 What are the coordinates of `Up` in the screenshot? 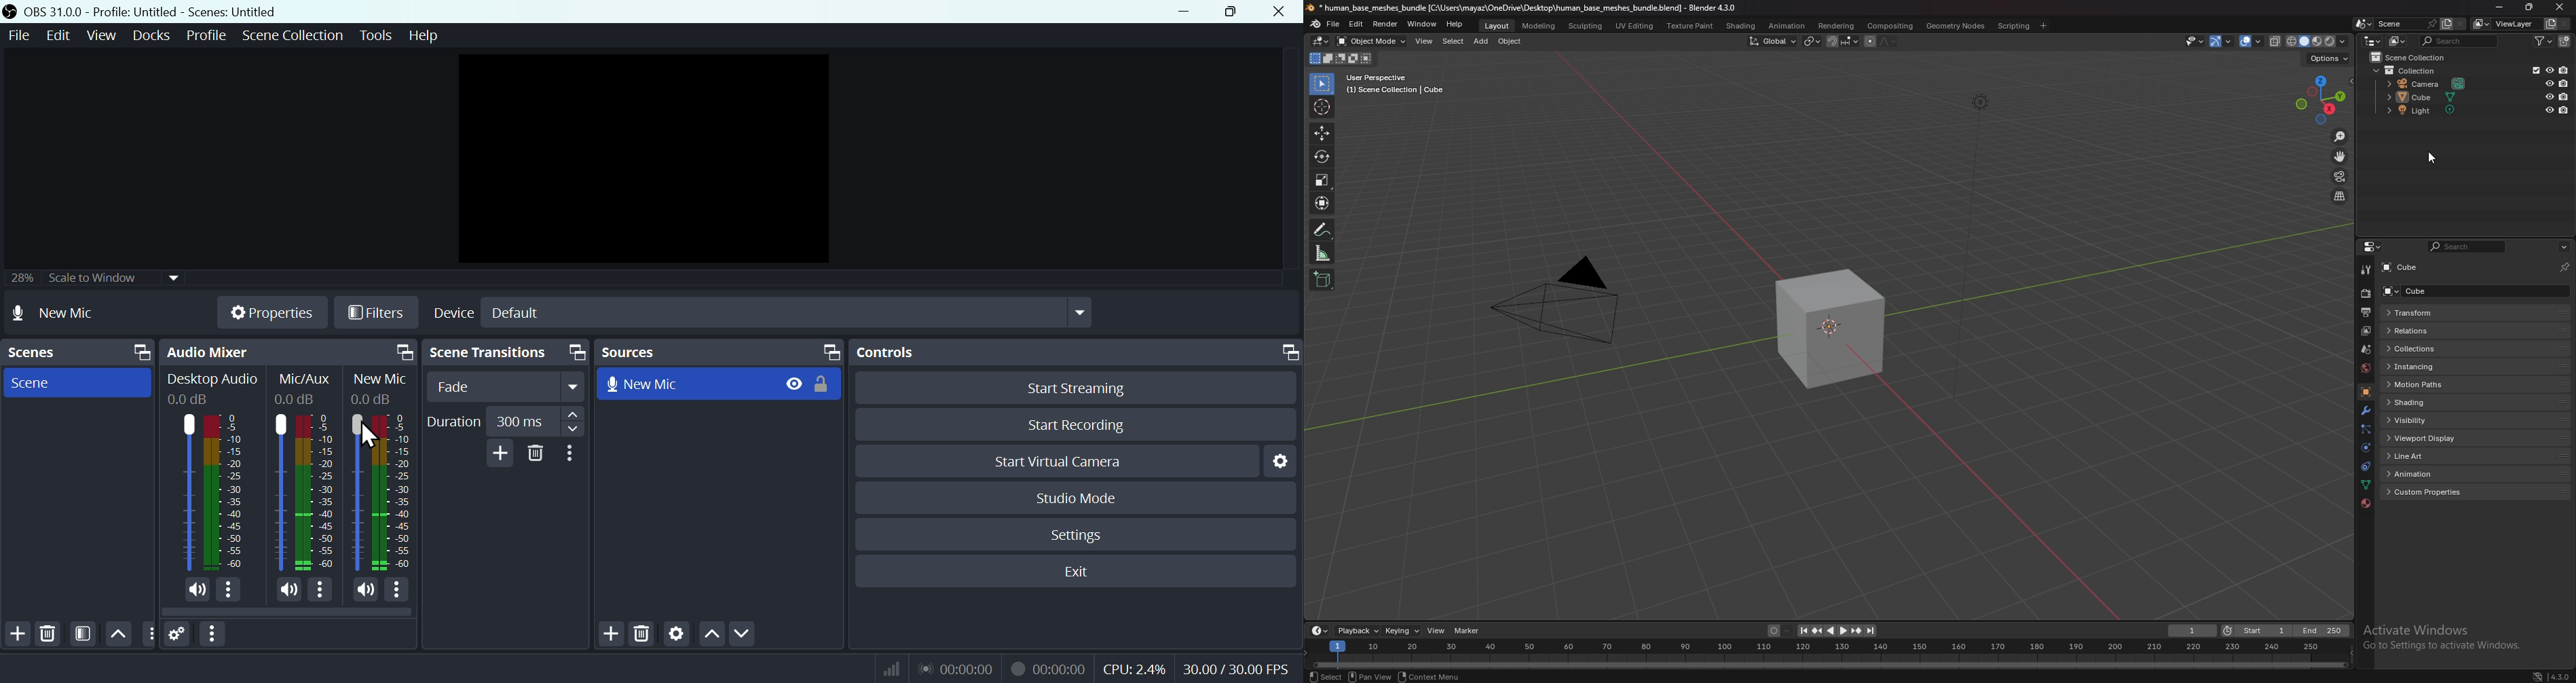 It's located at (117, 633).